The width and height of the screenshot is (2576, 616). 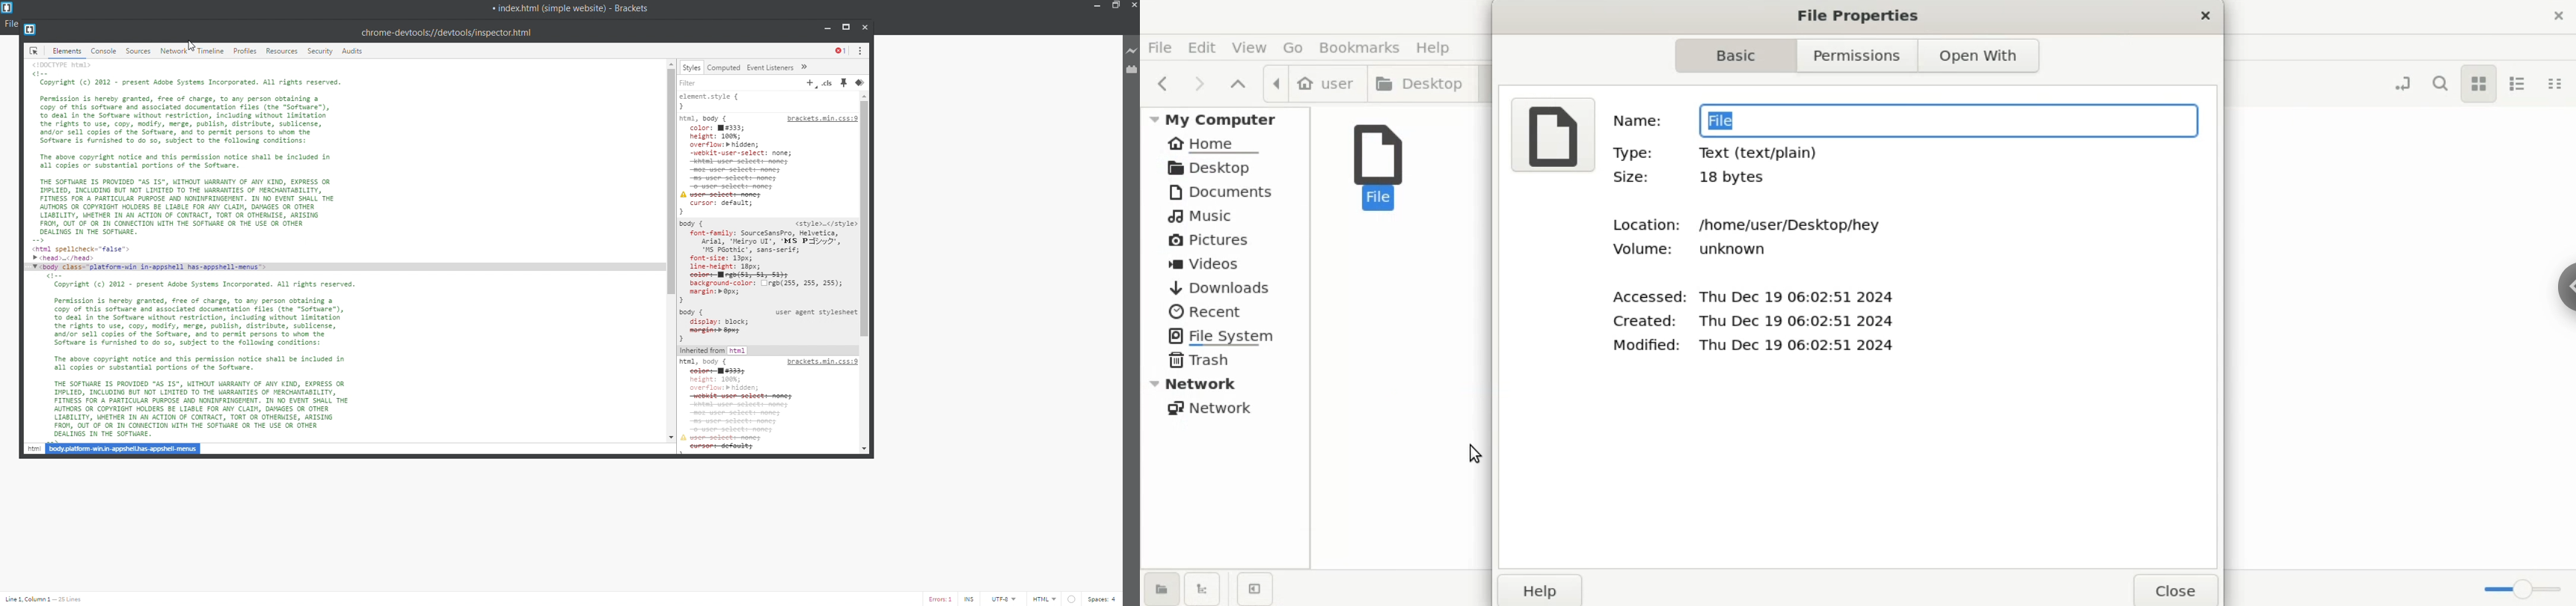 What do you see at coordinates (33, 51) in the screenshot?
I see `icon` at bounding box center [33, 51].